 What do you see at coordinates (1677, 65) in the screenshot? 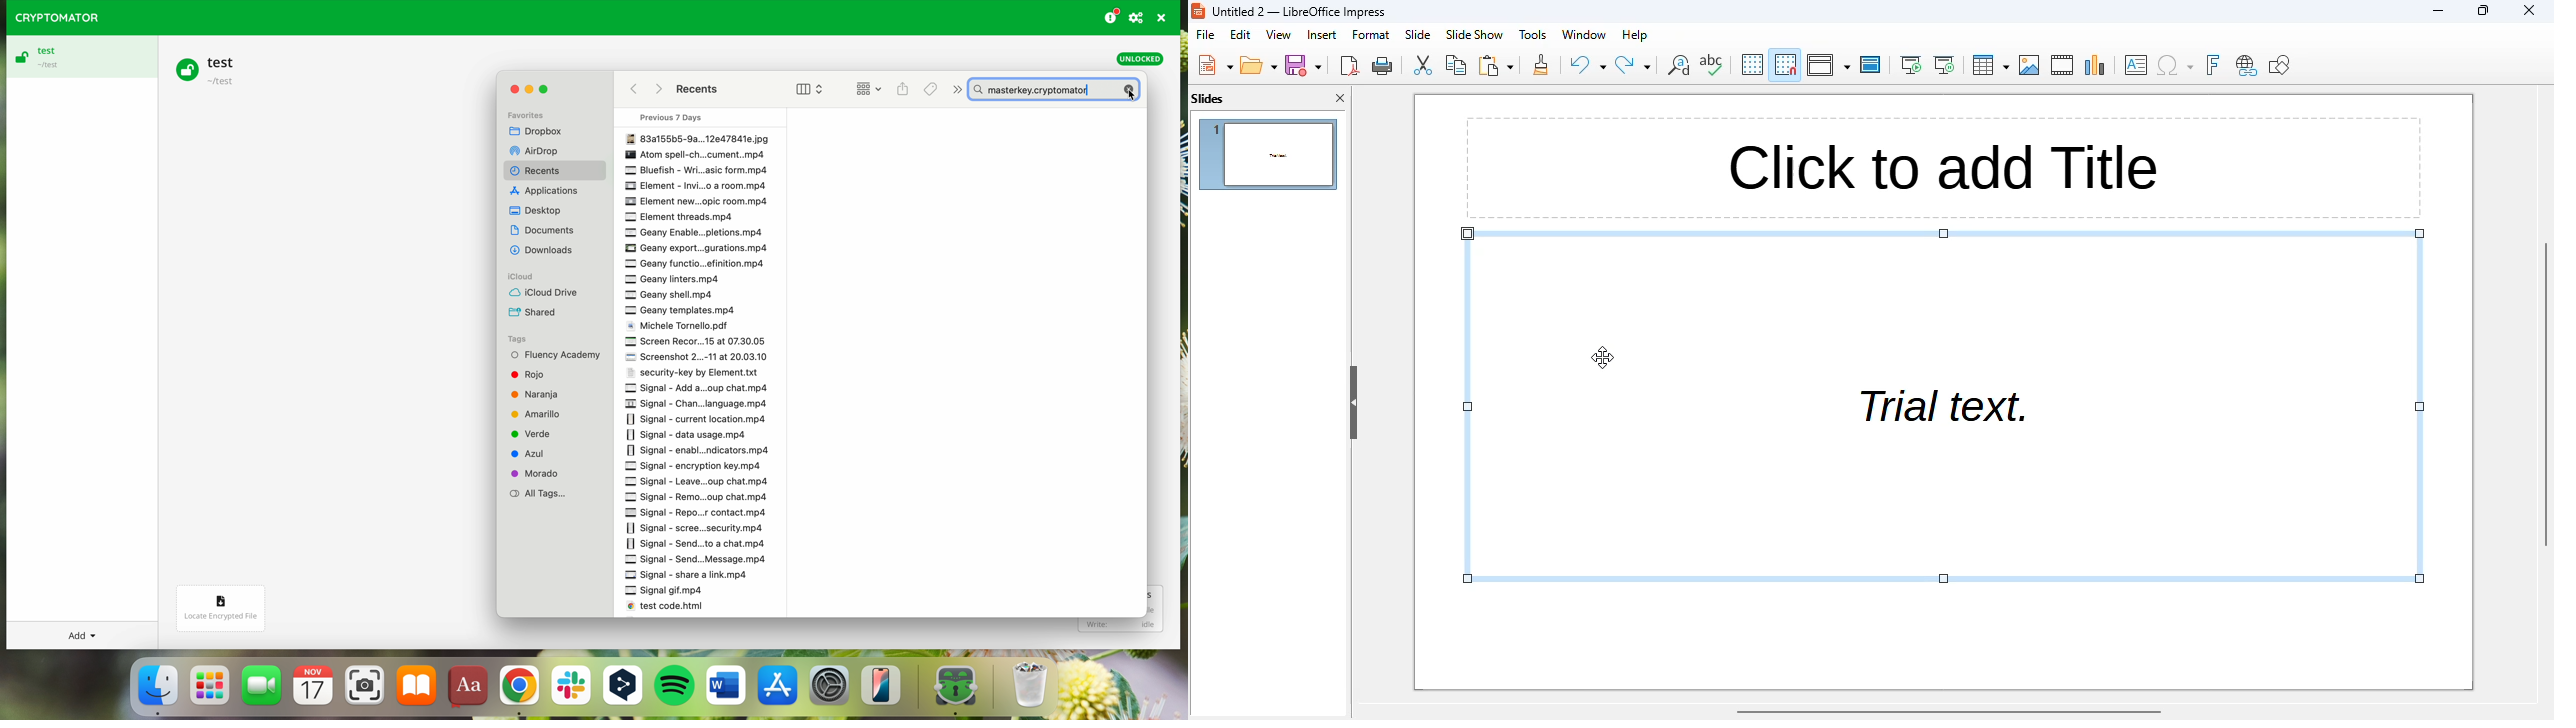
I see `find and replace` at bounding box center [1677, 65].